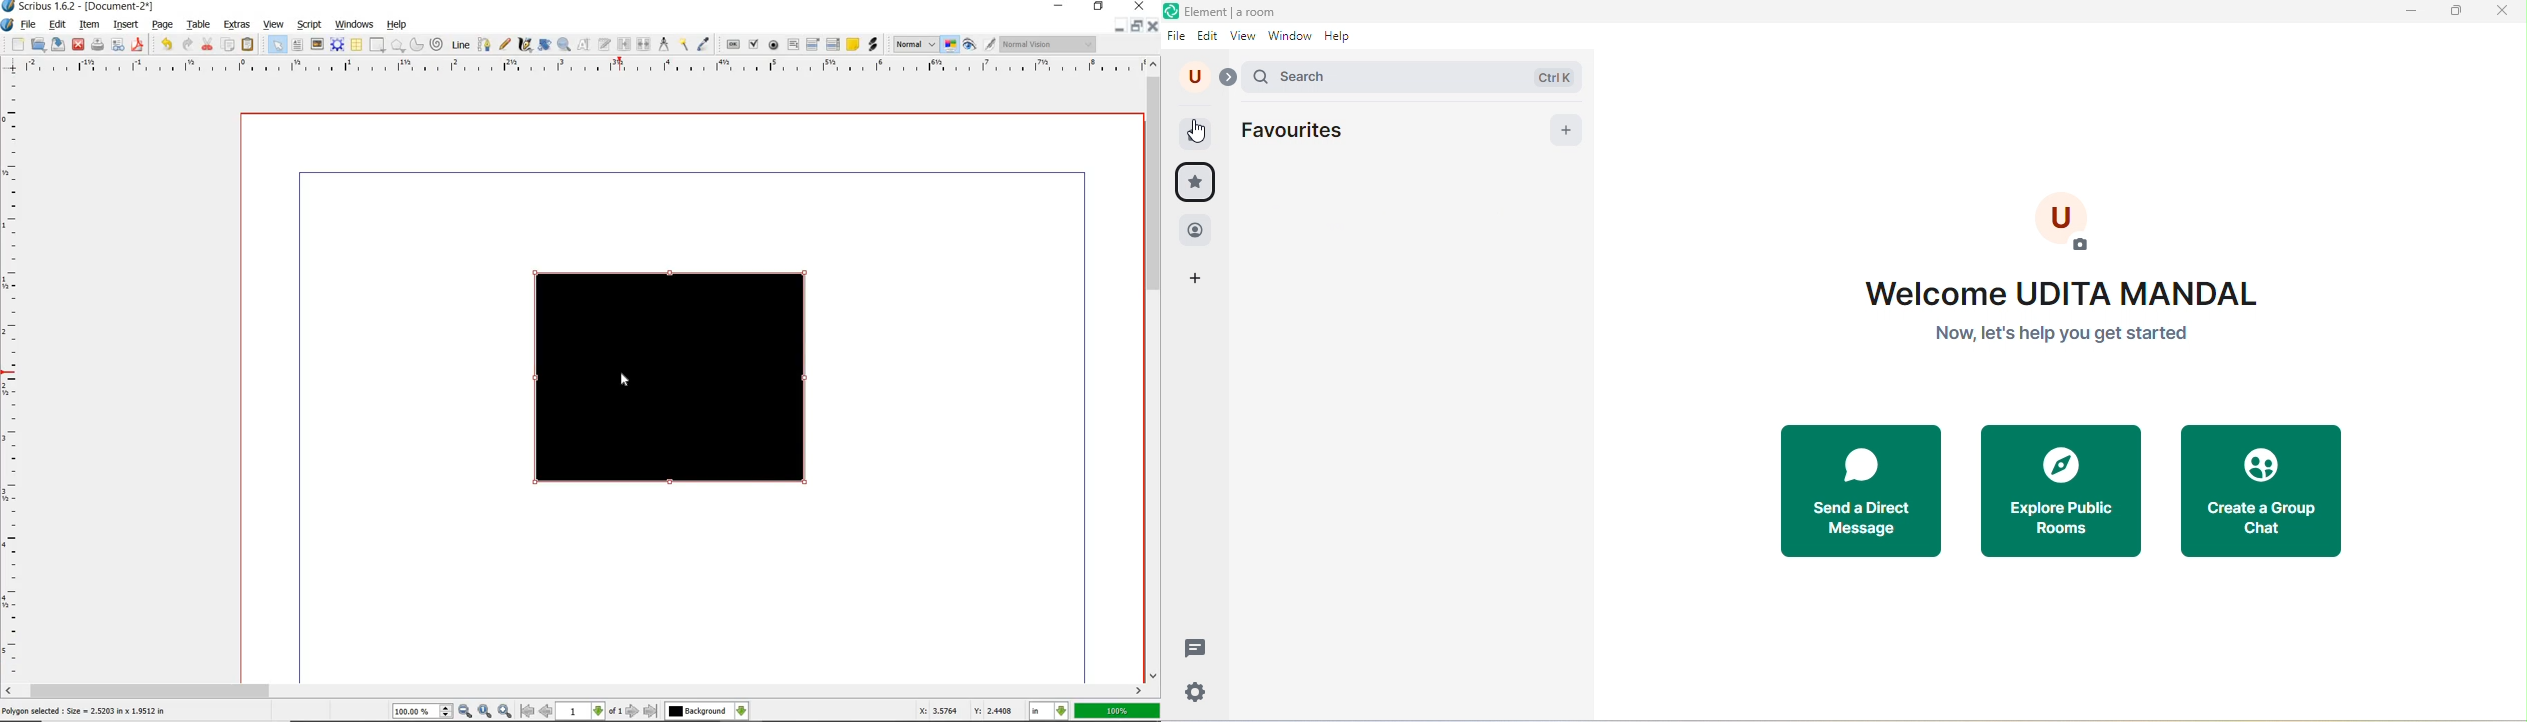 Image resolution: width=2548 pixels, height=728 pixels. Describe the element at coordinates (1178, 36) in the screenshot. I see `file` at that location.